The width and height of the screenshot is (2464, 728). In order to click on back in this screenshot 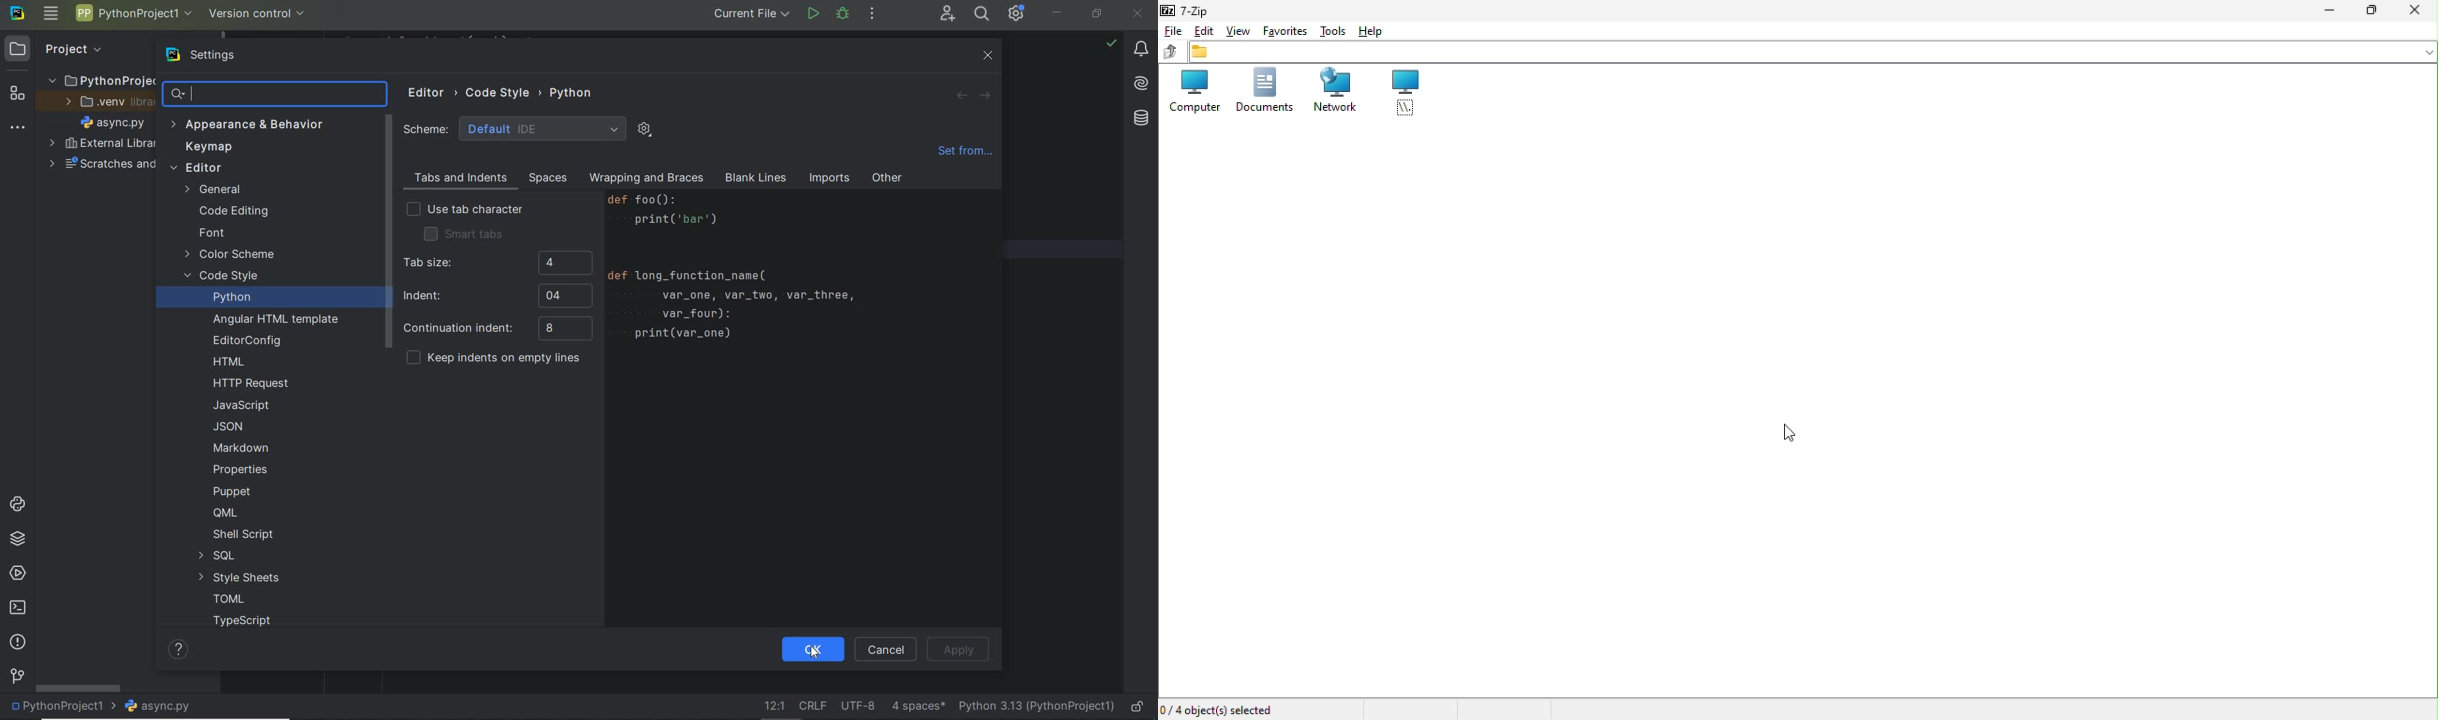, I will do `click(963, 96)`.